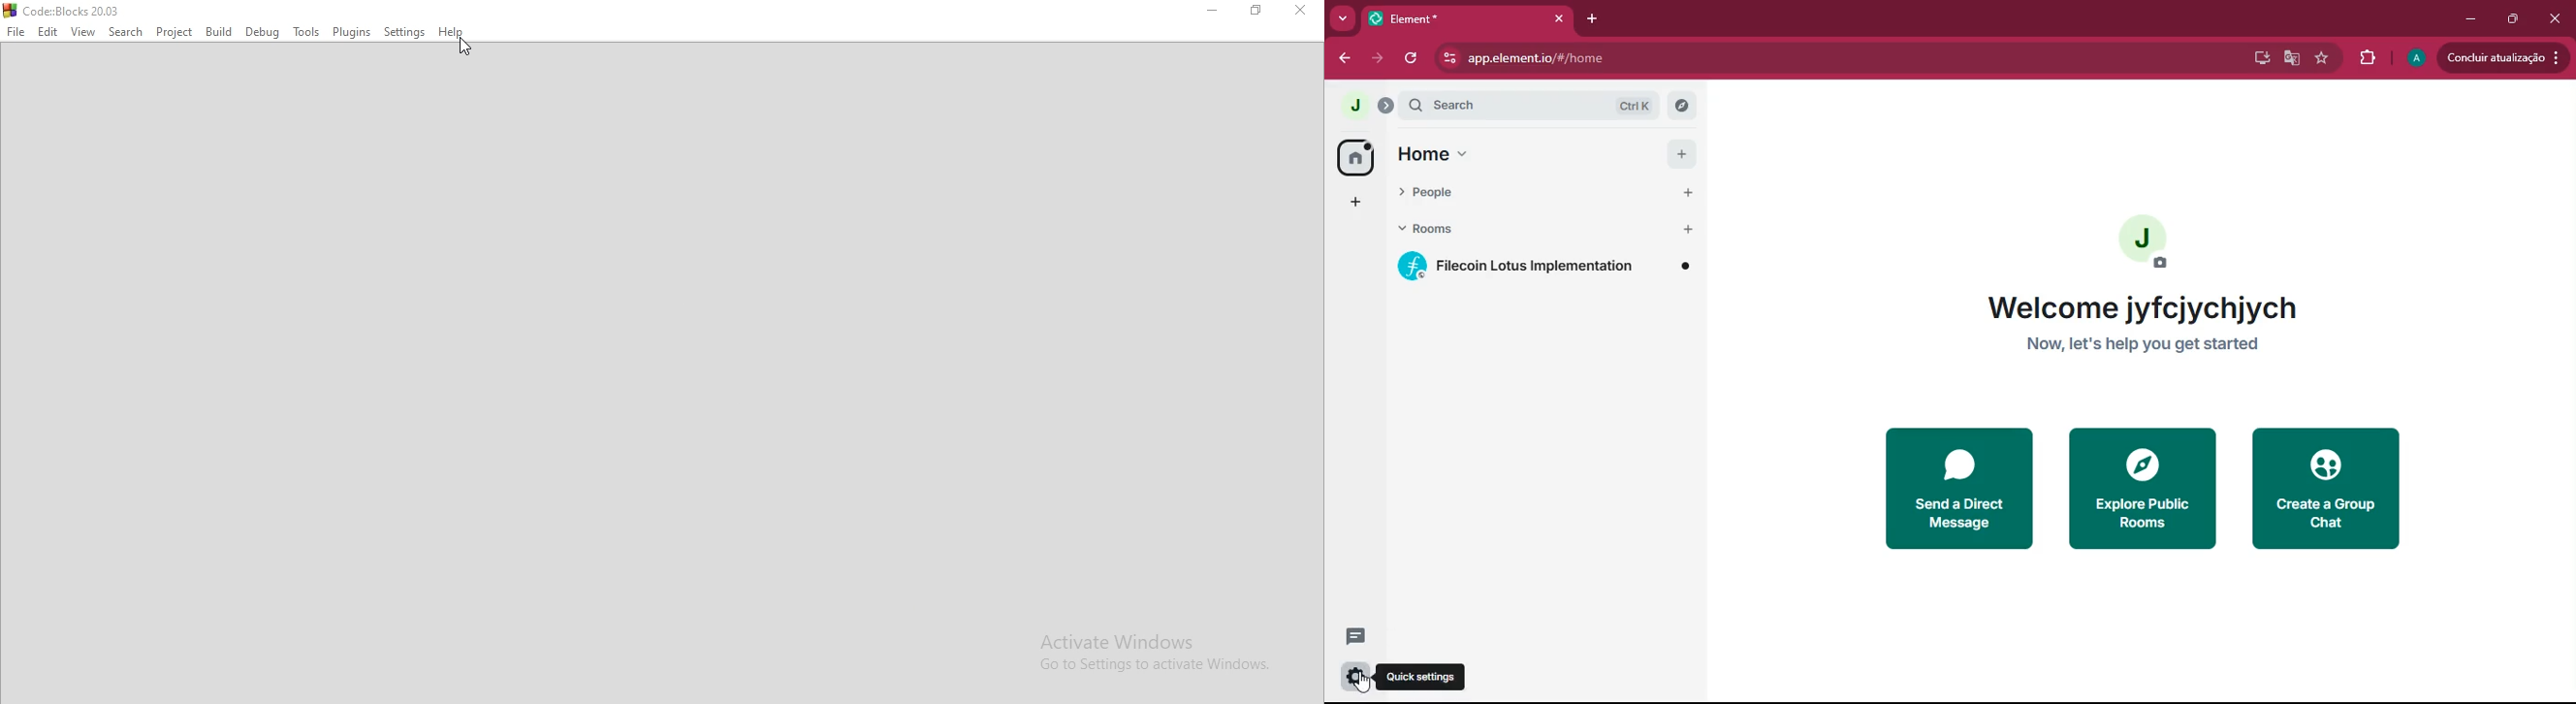 The height and width of the screenshot is (728, 2576). What do you see at coordinates (2141, 487) in the screenshot?
I see `explore public rooms` at bounding box center [2141, 487].